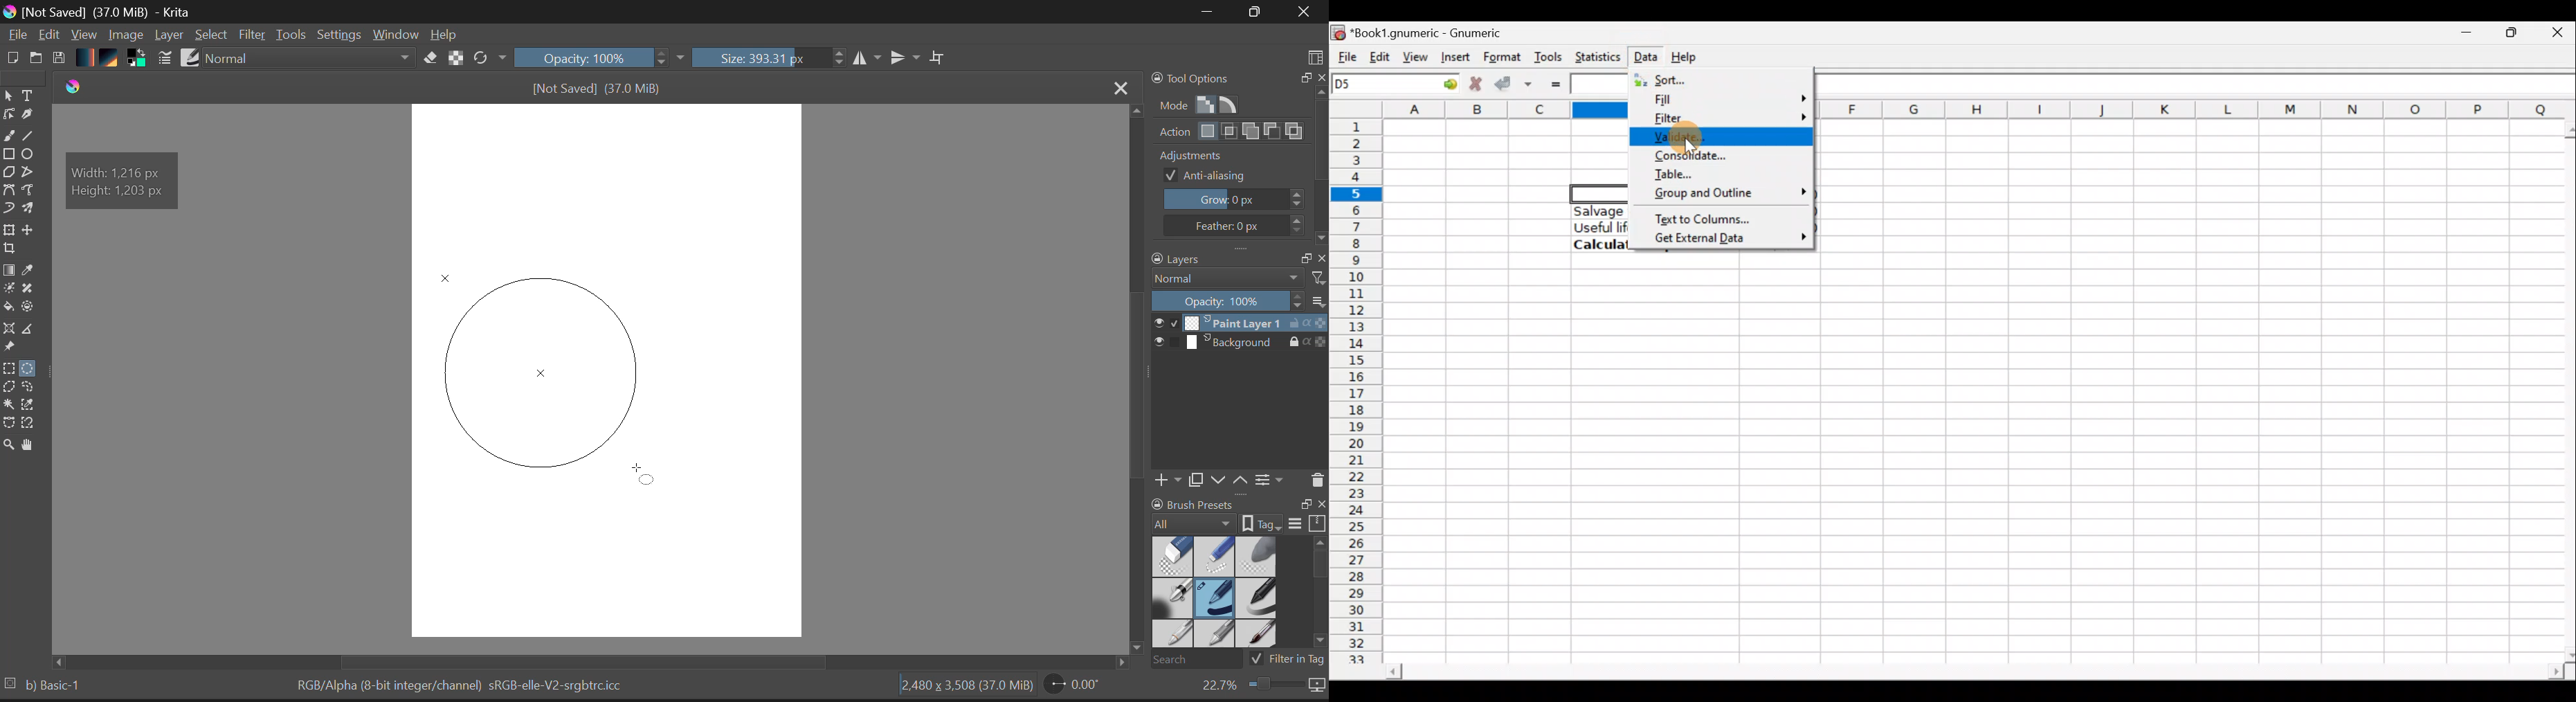 This screenshot has width=2576, height=728. Describe the element at coordinates (1719, 157) in the screenshot. I see `Consolidate` at that location.